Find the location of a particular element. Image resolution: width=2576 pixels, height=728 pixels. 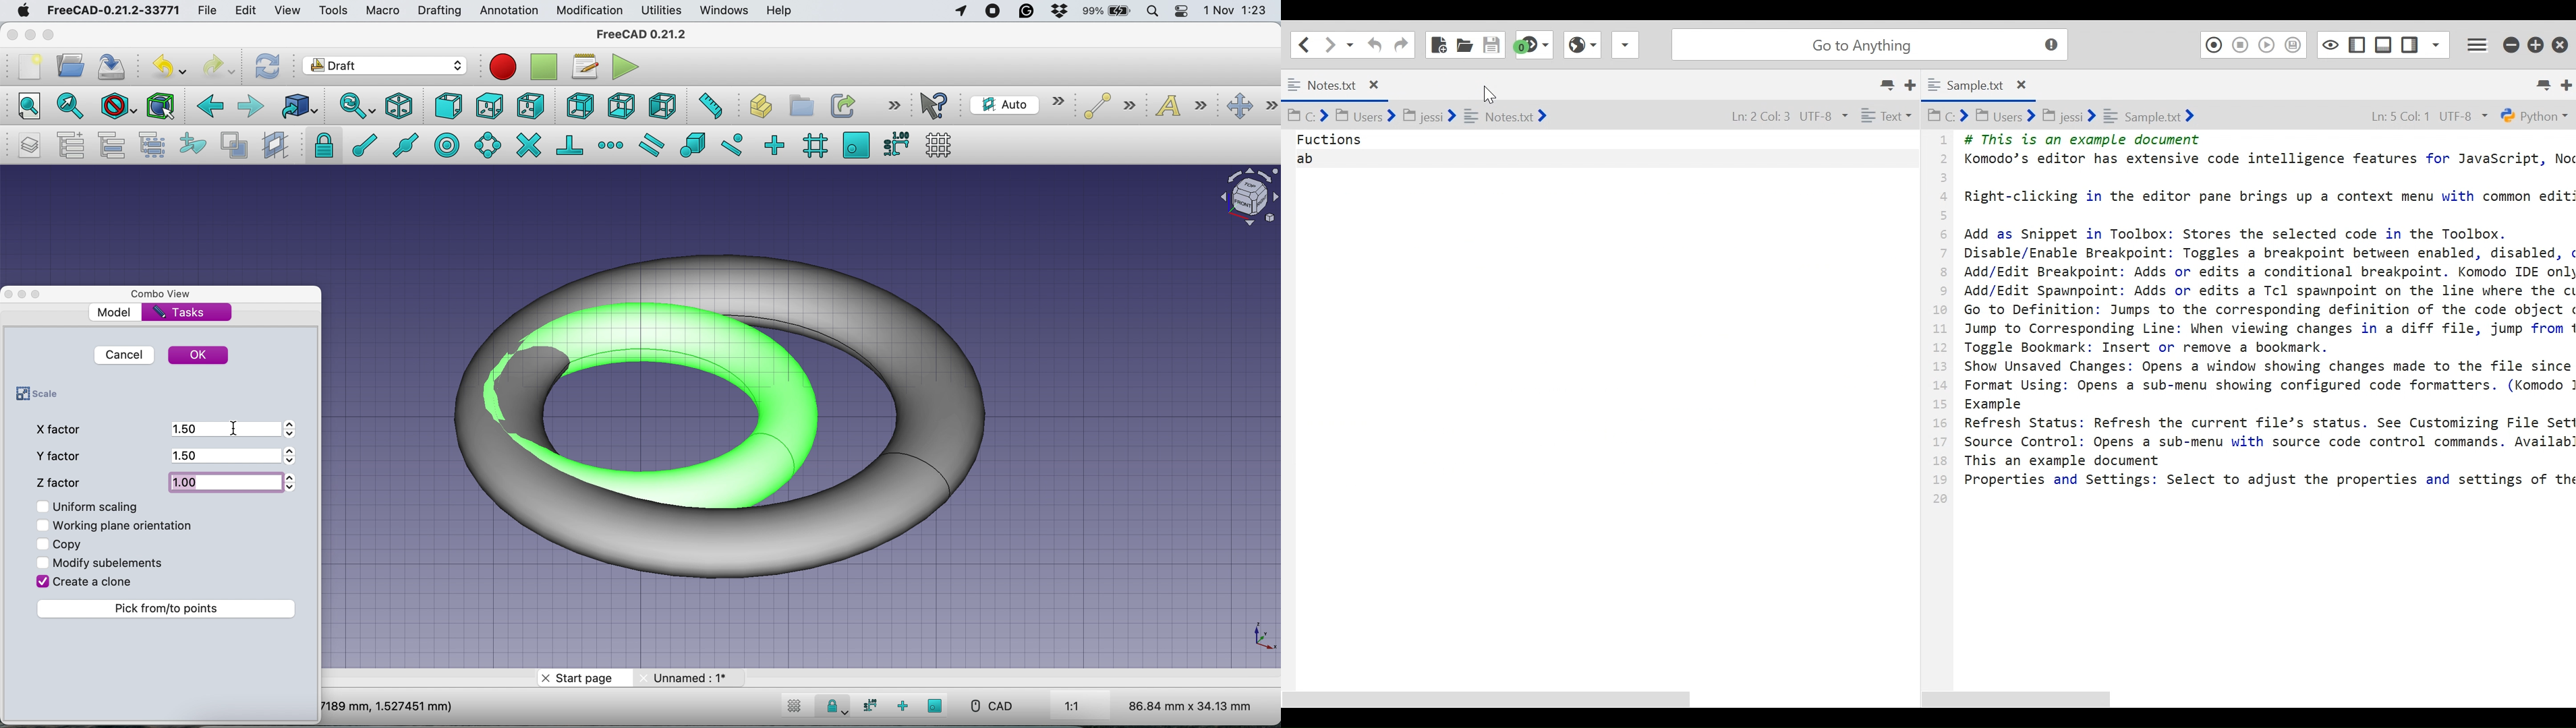

windows is located at coordinates (727, 11).